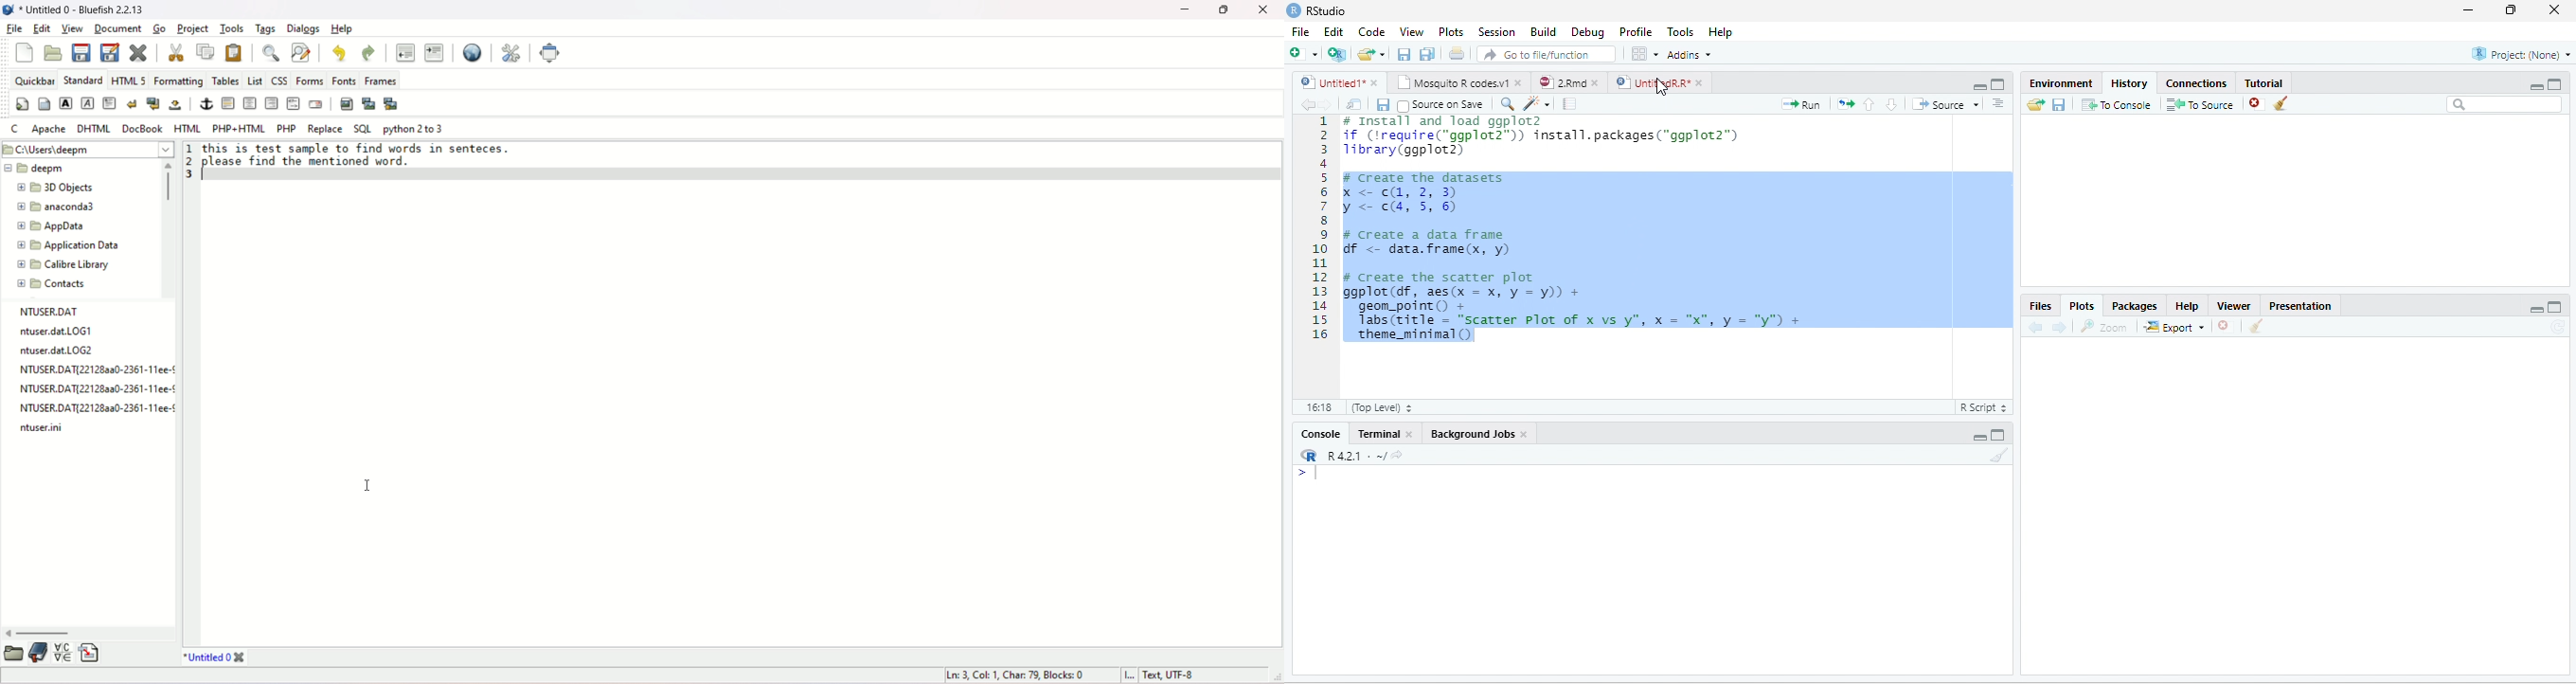 The height and width of the screenshot is (700, 2576). What do you see at coordinates (2235, 305) in the screenshot?
I see `Viewer` at bounding box center [2235, 305].